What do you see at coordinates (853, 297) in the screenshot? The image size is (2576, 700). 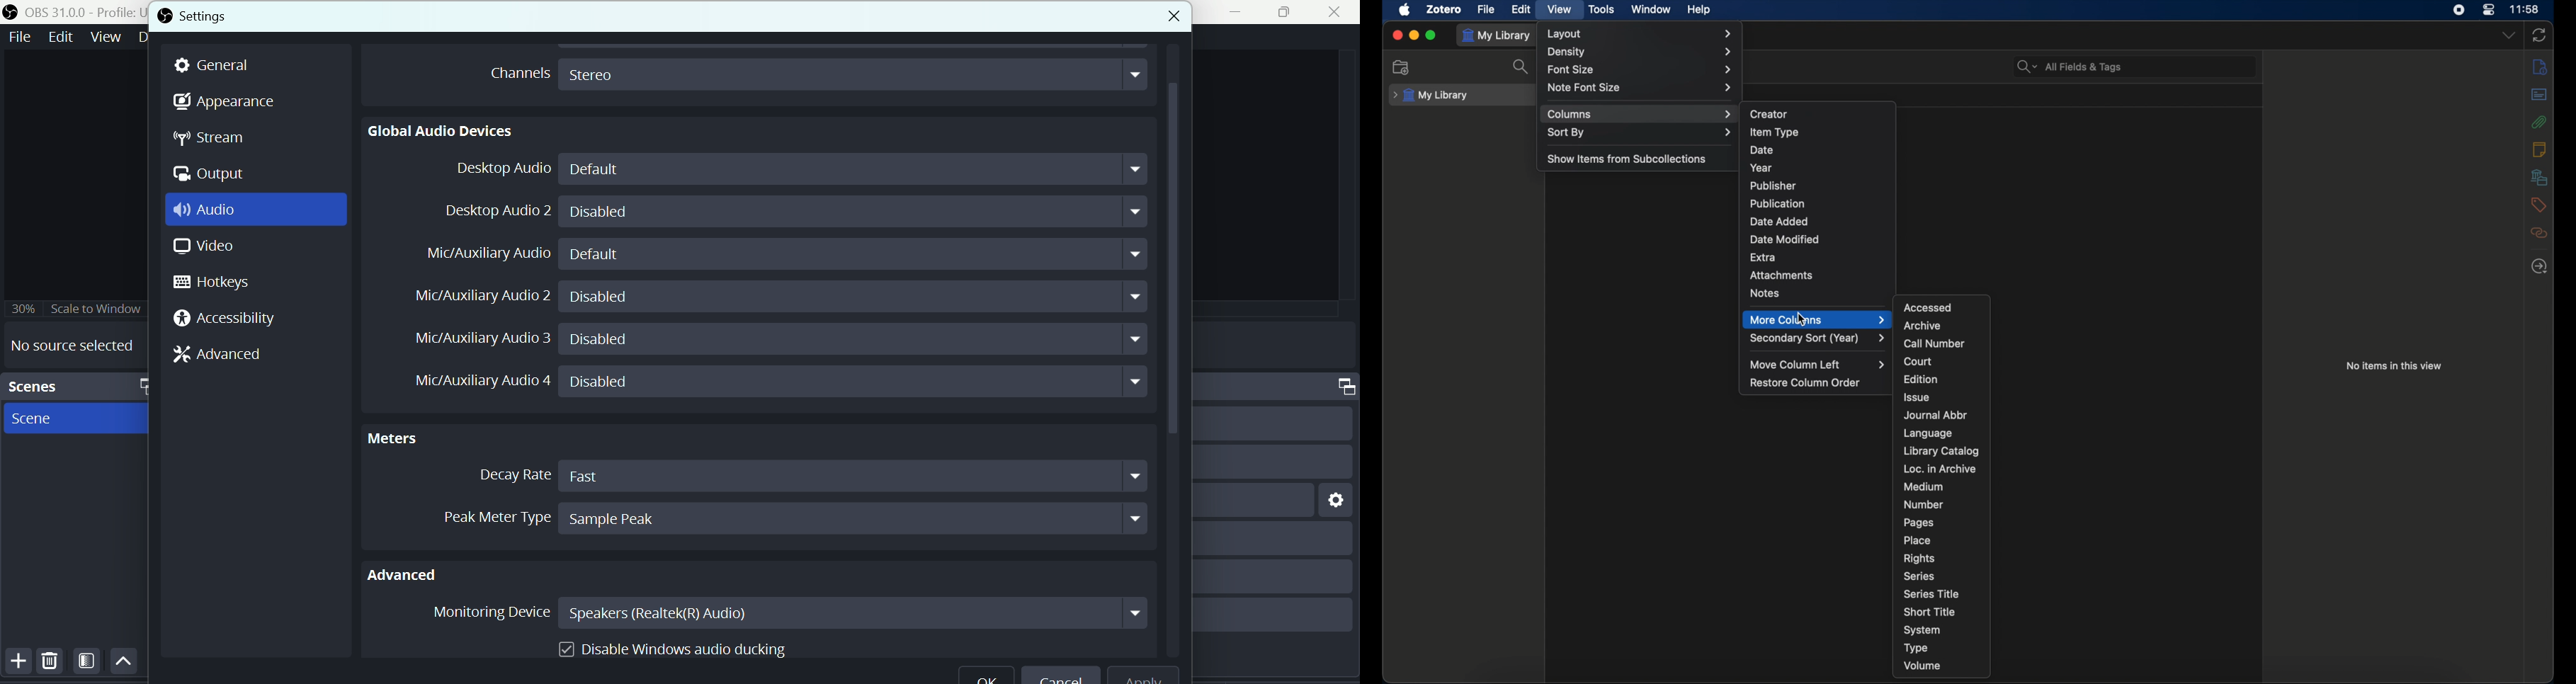 I see `Disabled` at bounding box center [853, 297].